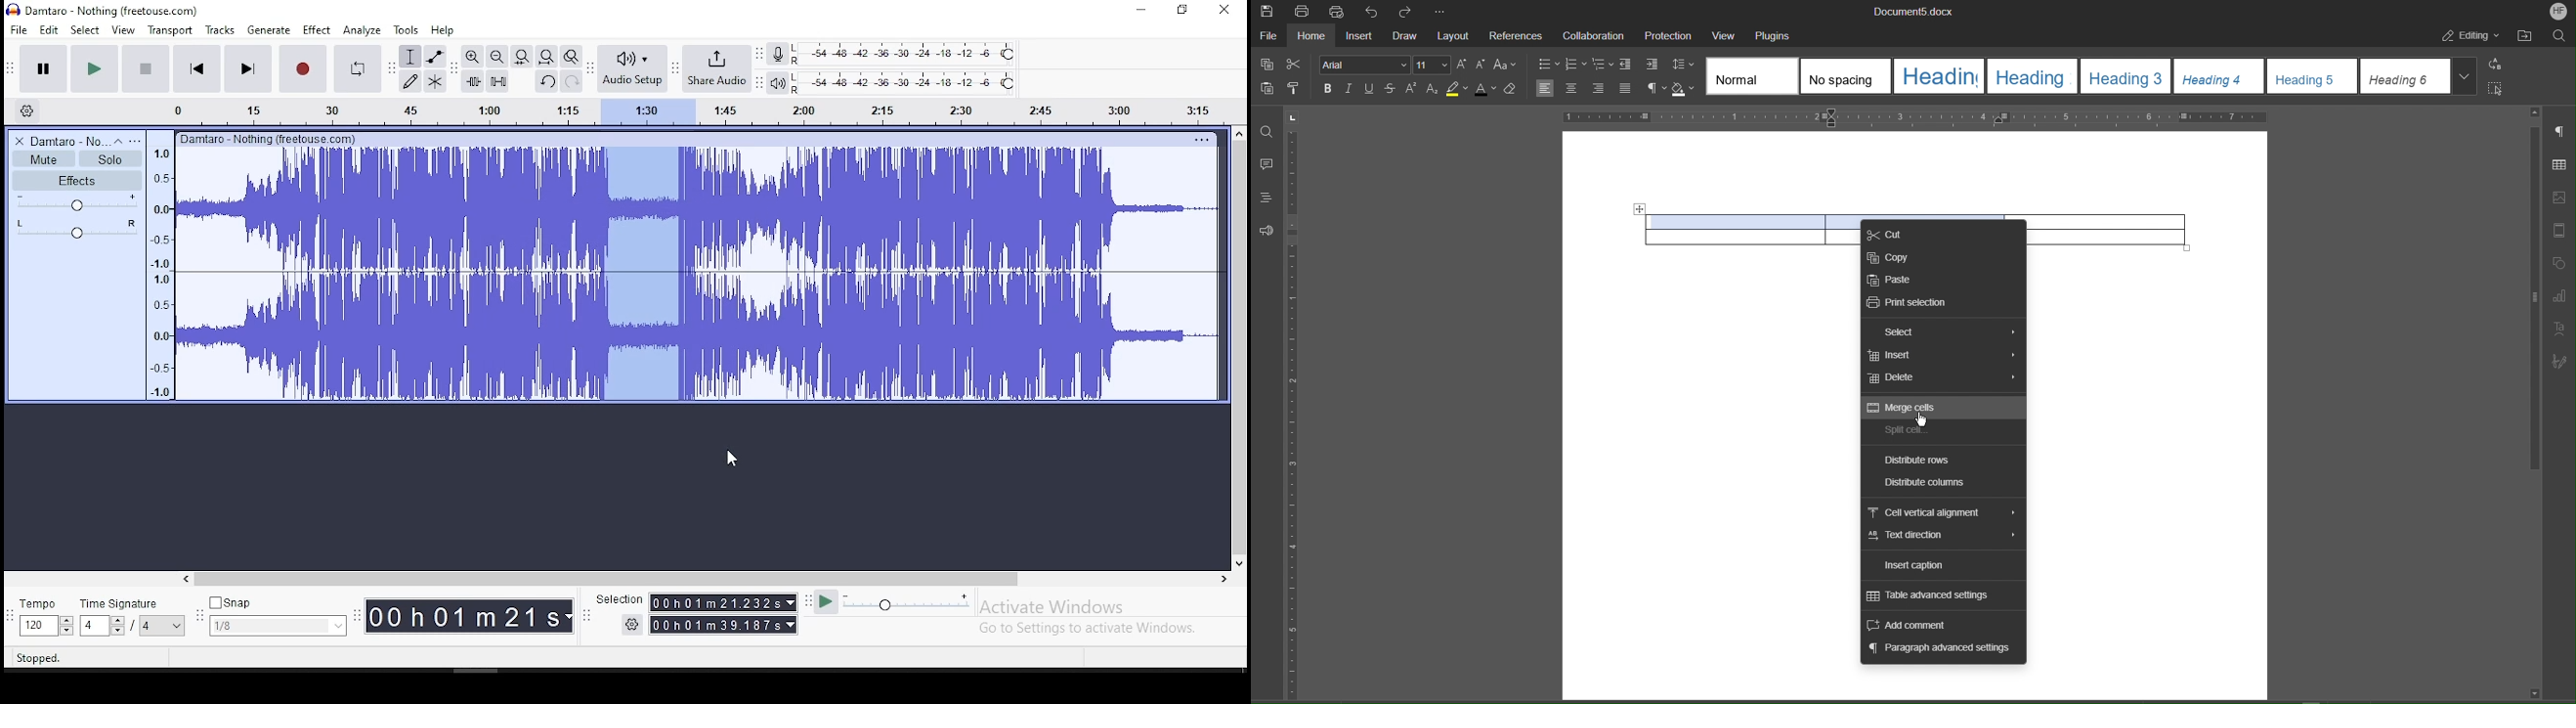  Describe the element at coordinates (908, 601) in the screenshot. I see `playback speed` at that location.